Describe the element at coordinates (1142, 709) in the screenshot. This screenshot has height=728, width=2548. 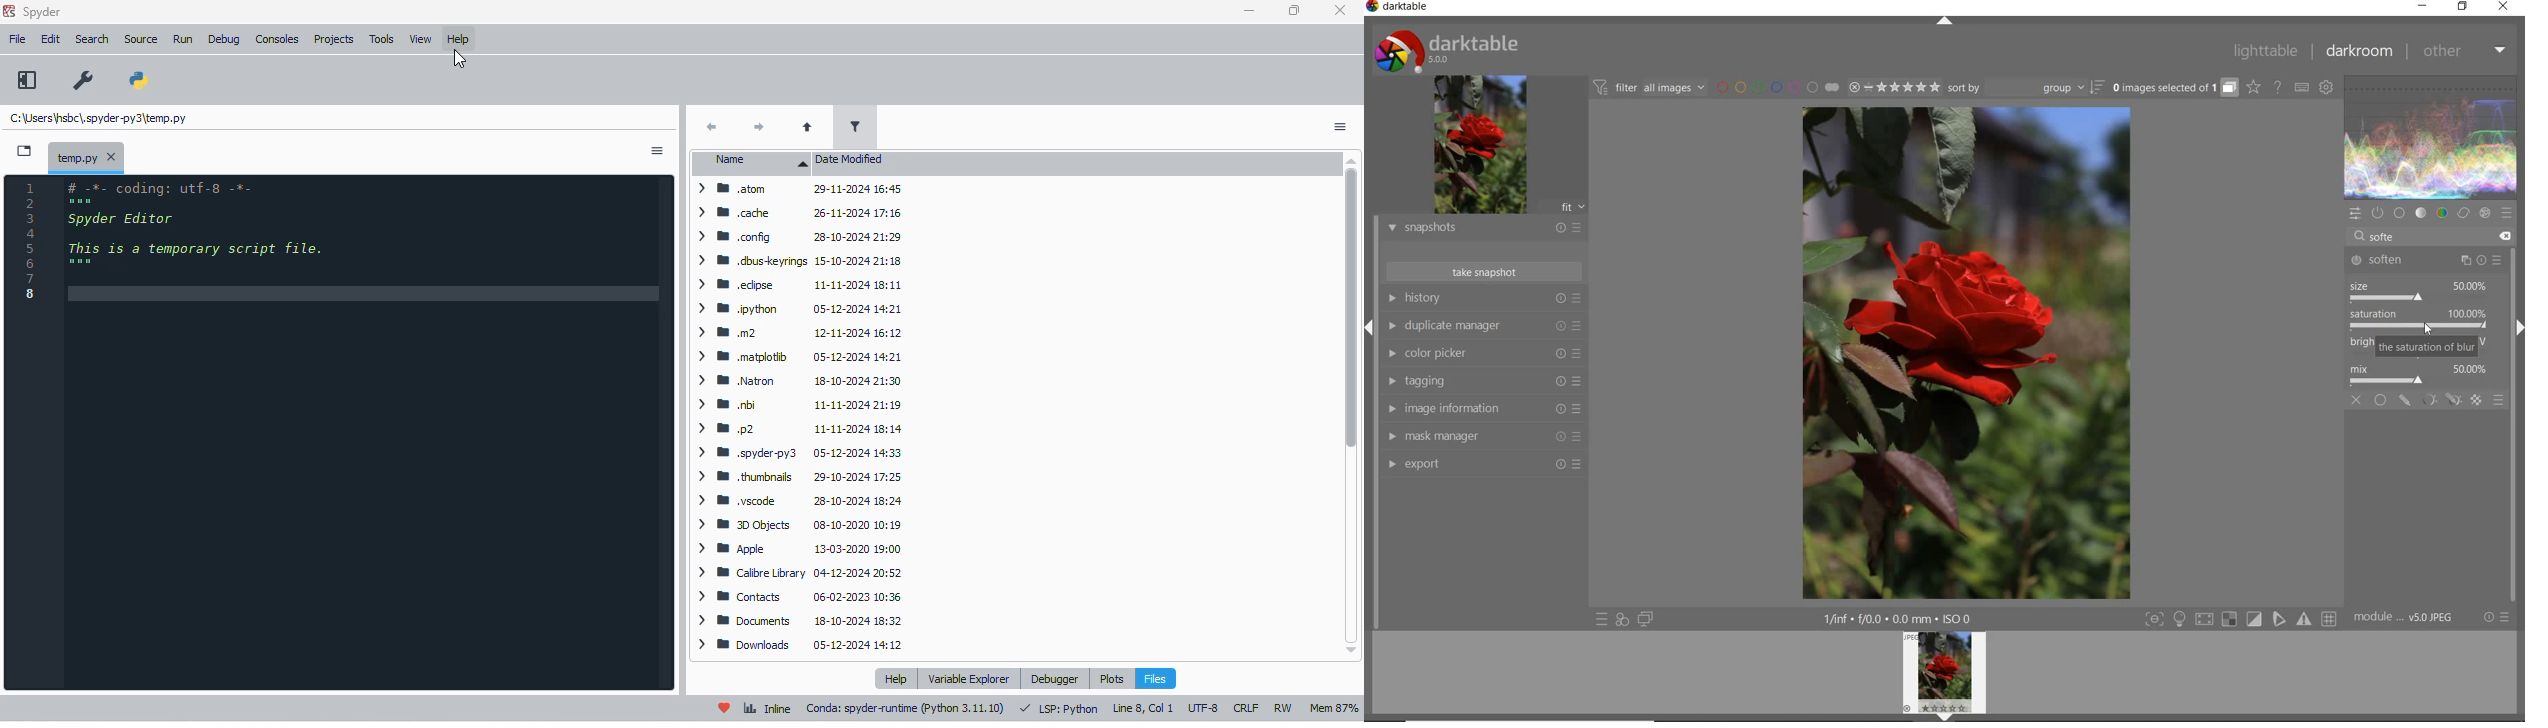
I see `line 8, col 1` at that location.